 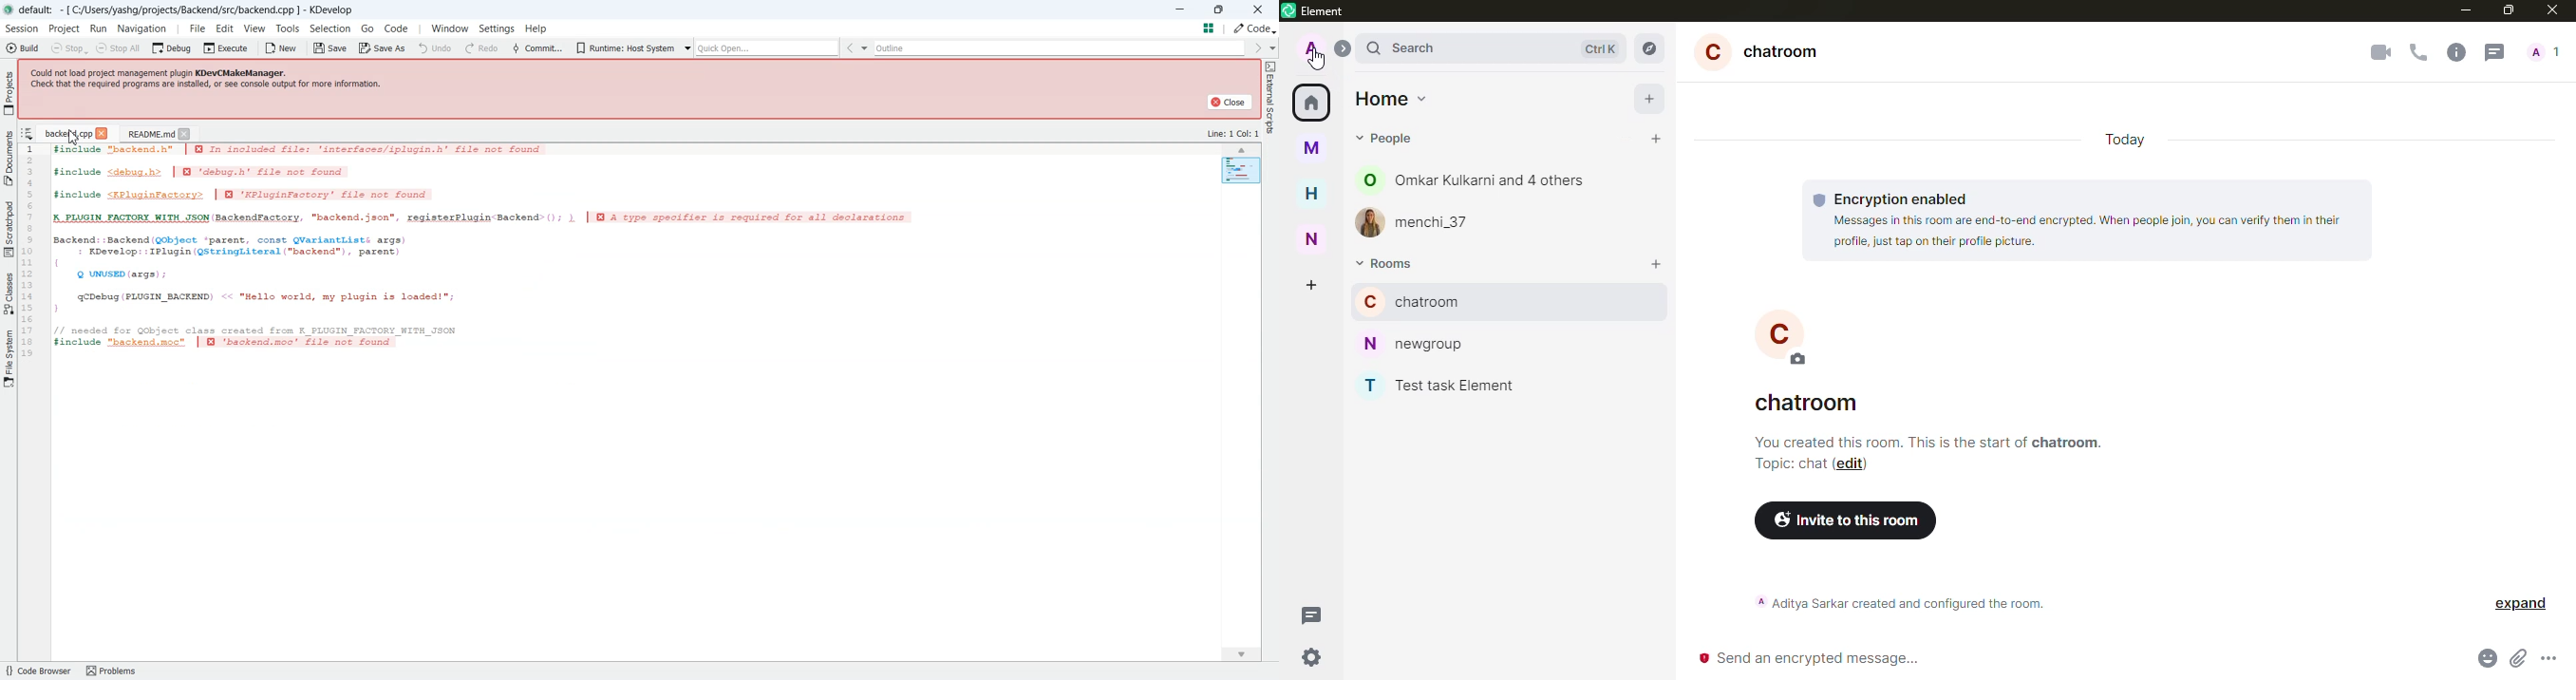 I want to click on send encrypted message, so click(x=1808, y=657).